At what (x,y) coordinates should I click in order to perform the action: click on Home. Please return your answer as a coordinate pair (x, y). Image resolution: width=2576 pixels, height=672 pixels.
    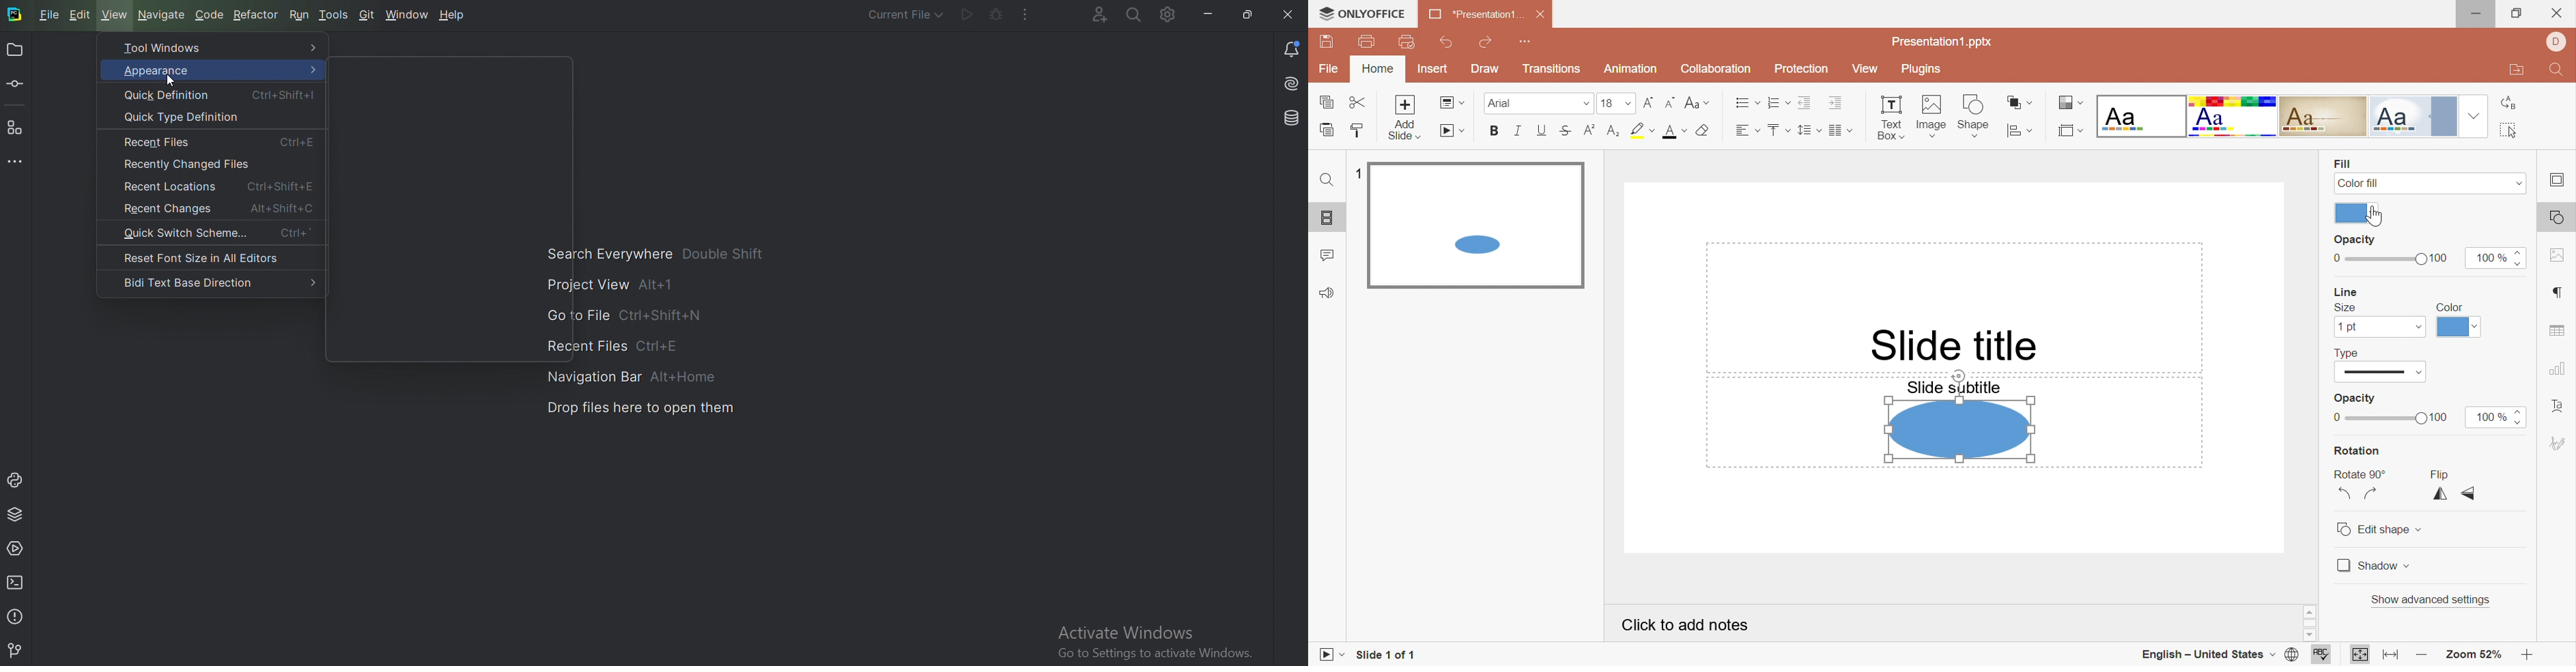
    Looking at the image, I should click on (1380, 70).